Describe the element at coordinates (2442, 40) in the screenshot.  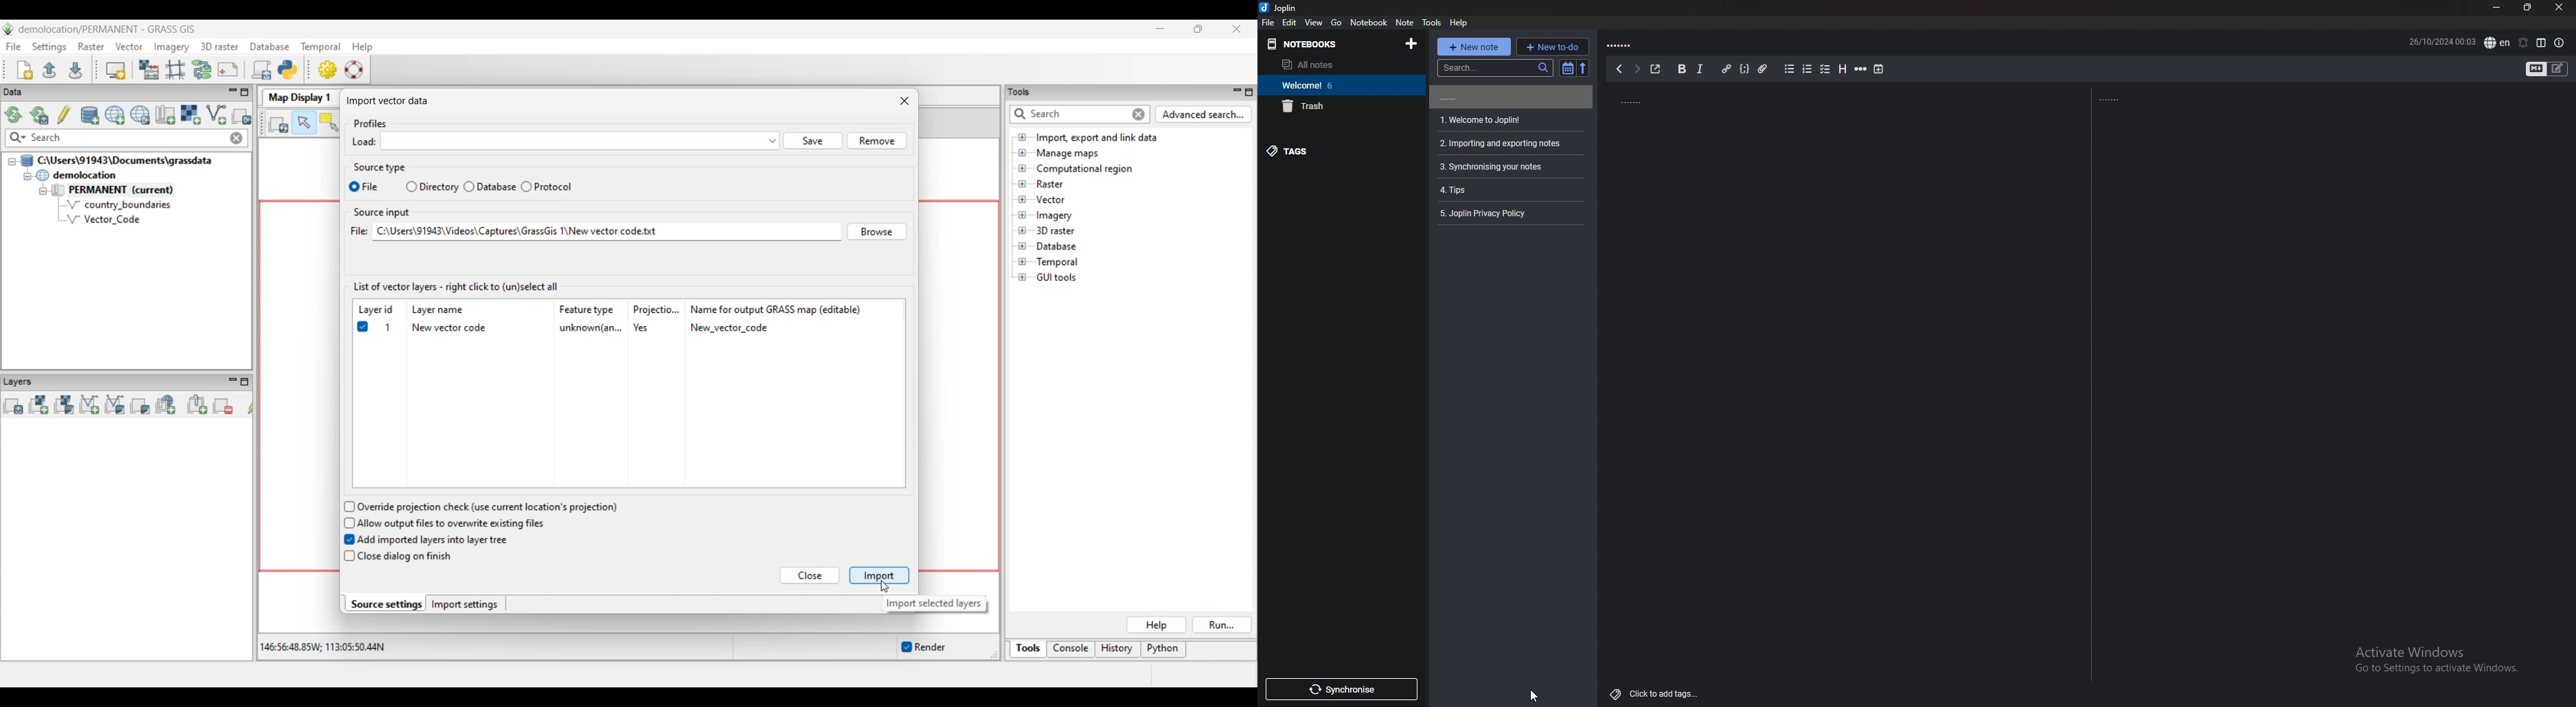
I see `26/10/2024 00:03` at that location.